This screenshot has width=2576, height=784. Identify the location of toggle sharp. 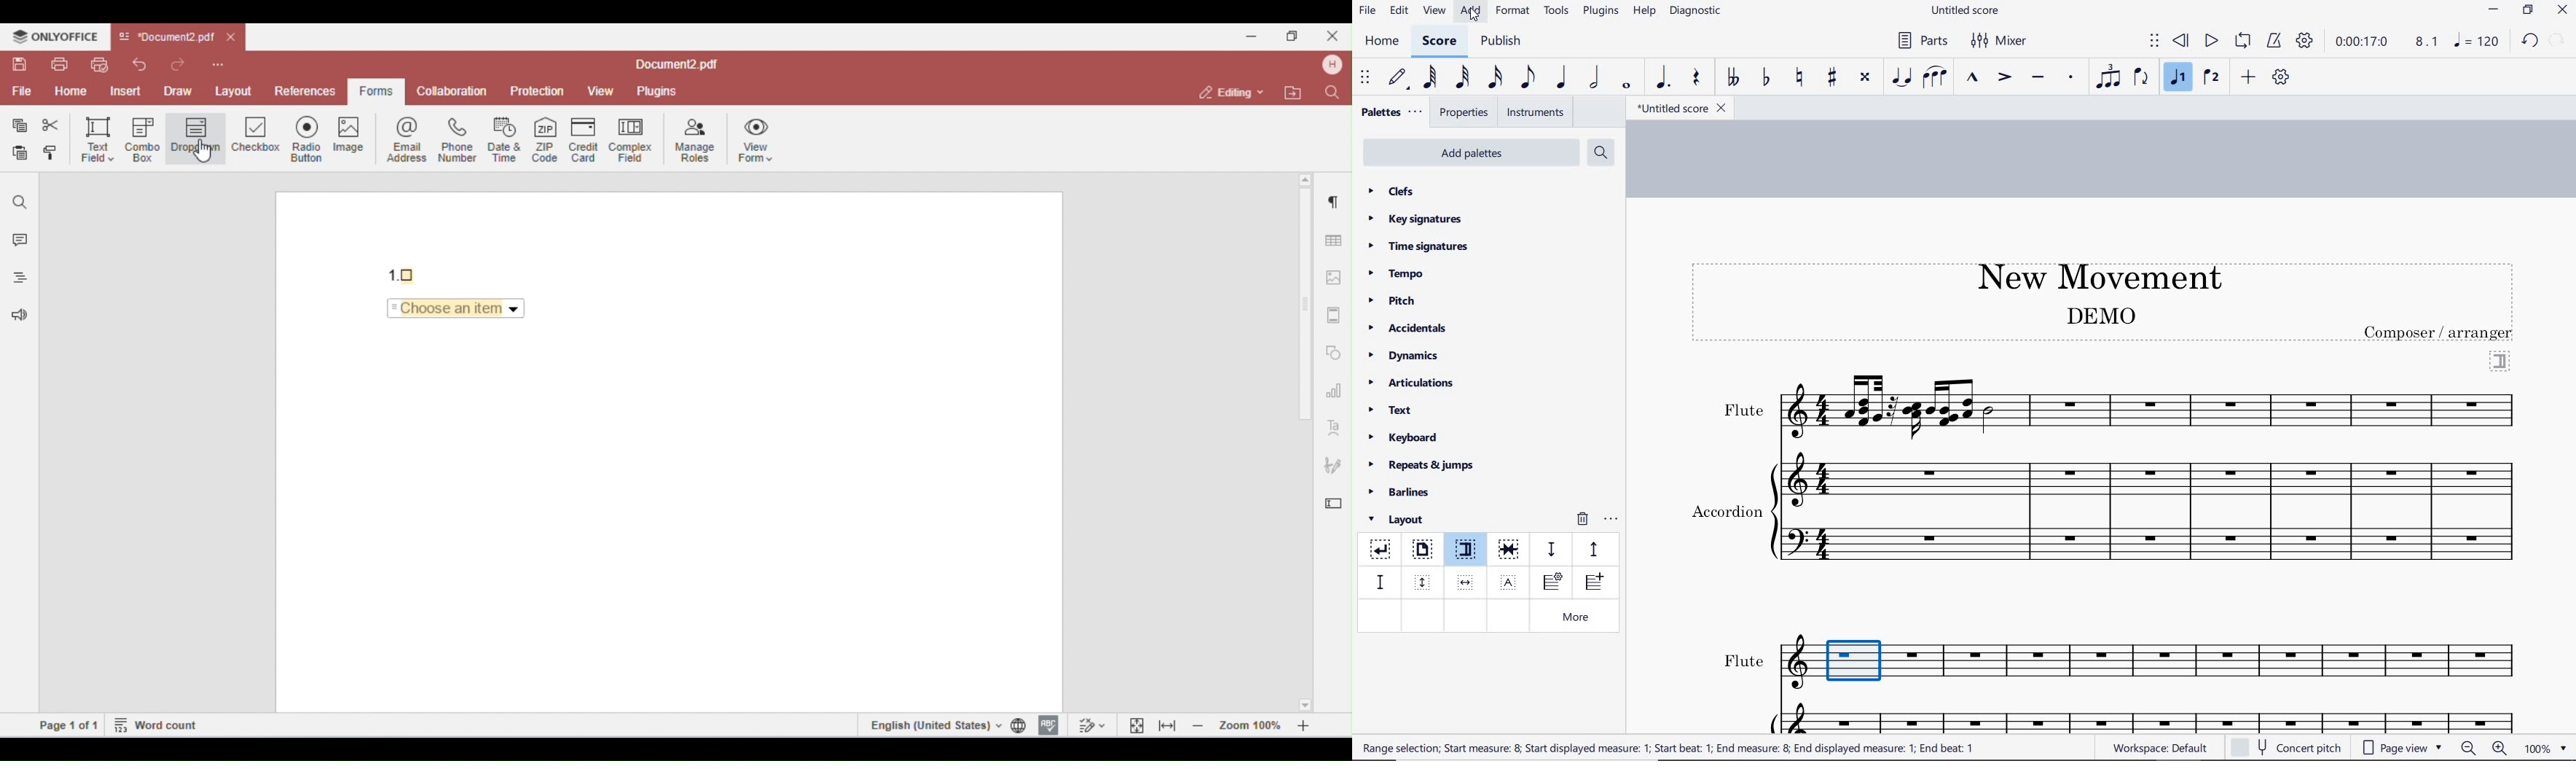
(1834, 78).